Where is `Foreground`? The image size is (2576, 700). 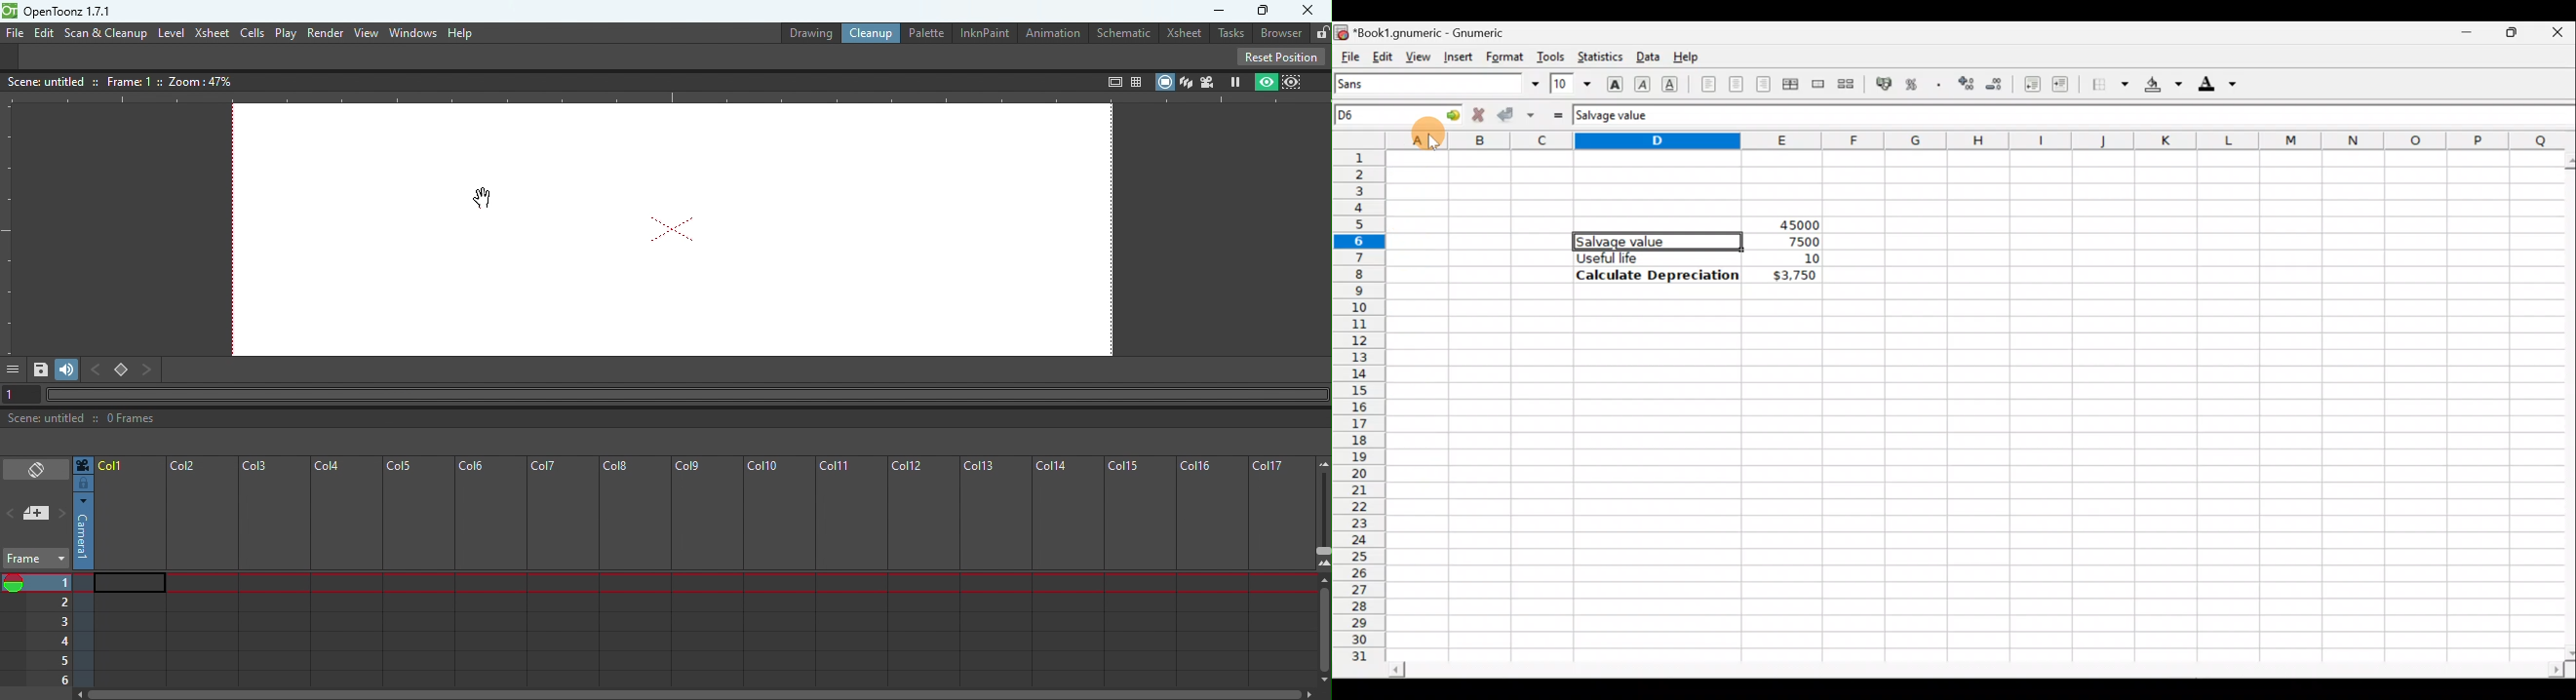 Foreground is located at coordinates (2225, 85).